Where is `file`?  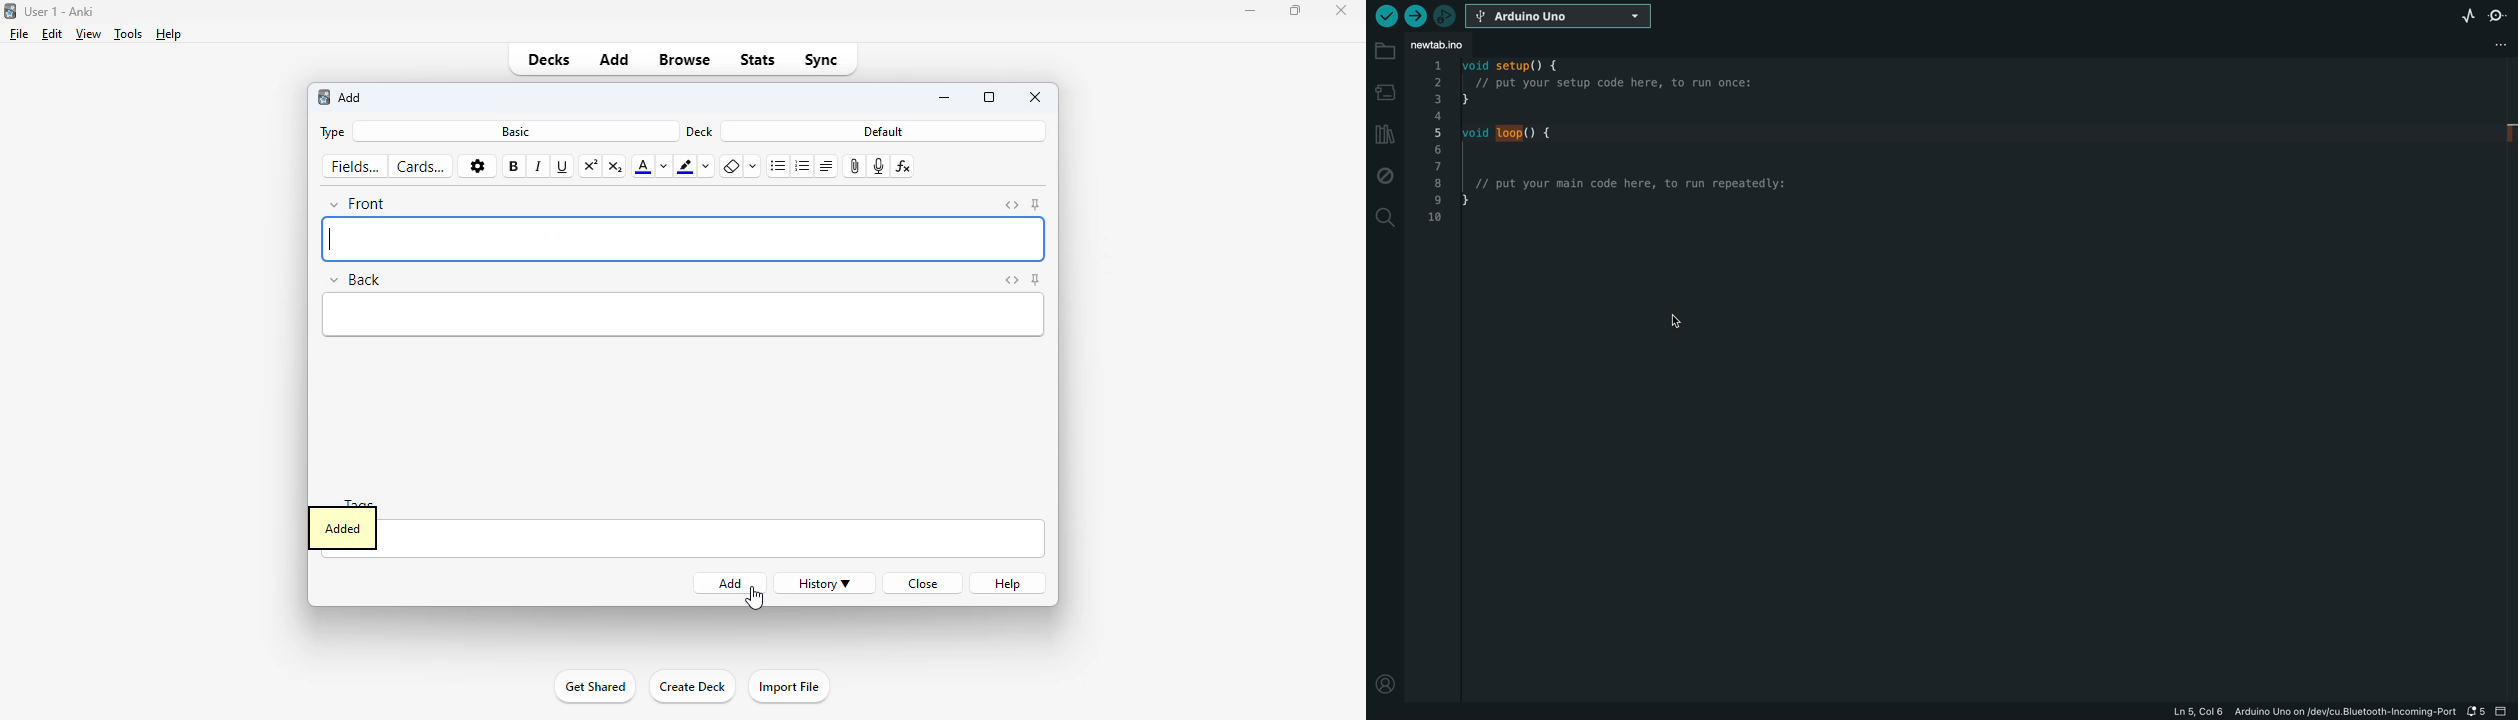 file is located at coordinates (19, 34).